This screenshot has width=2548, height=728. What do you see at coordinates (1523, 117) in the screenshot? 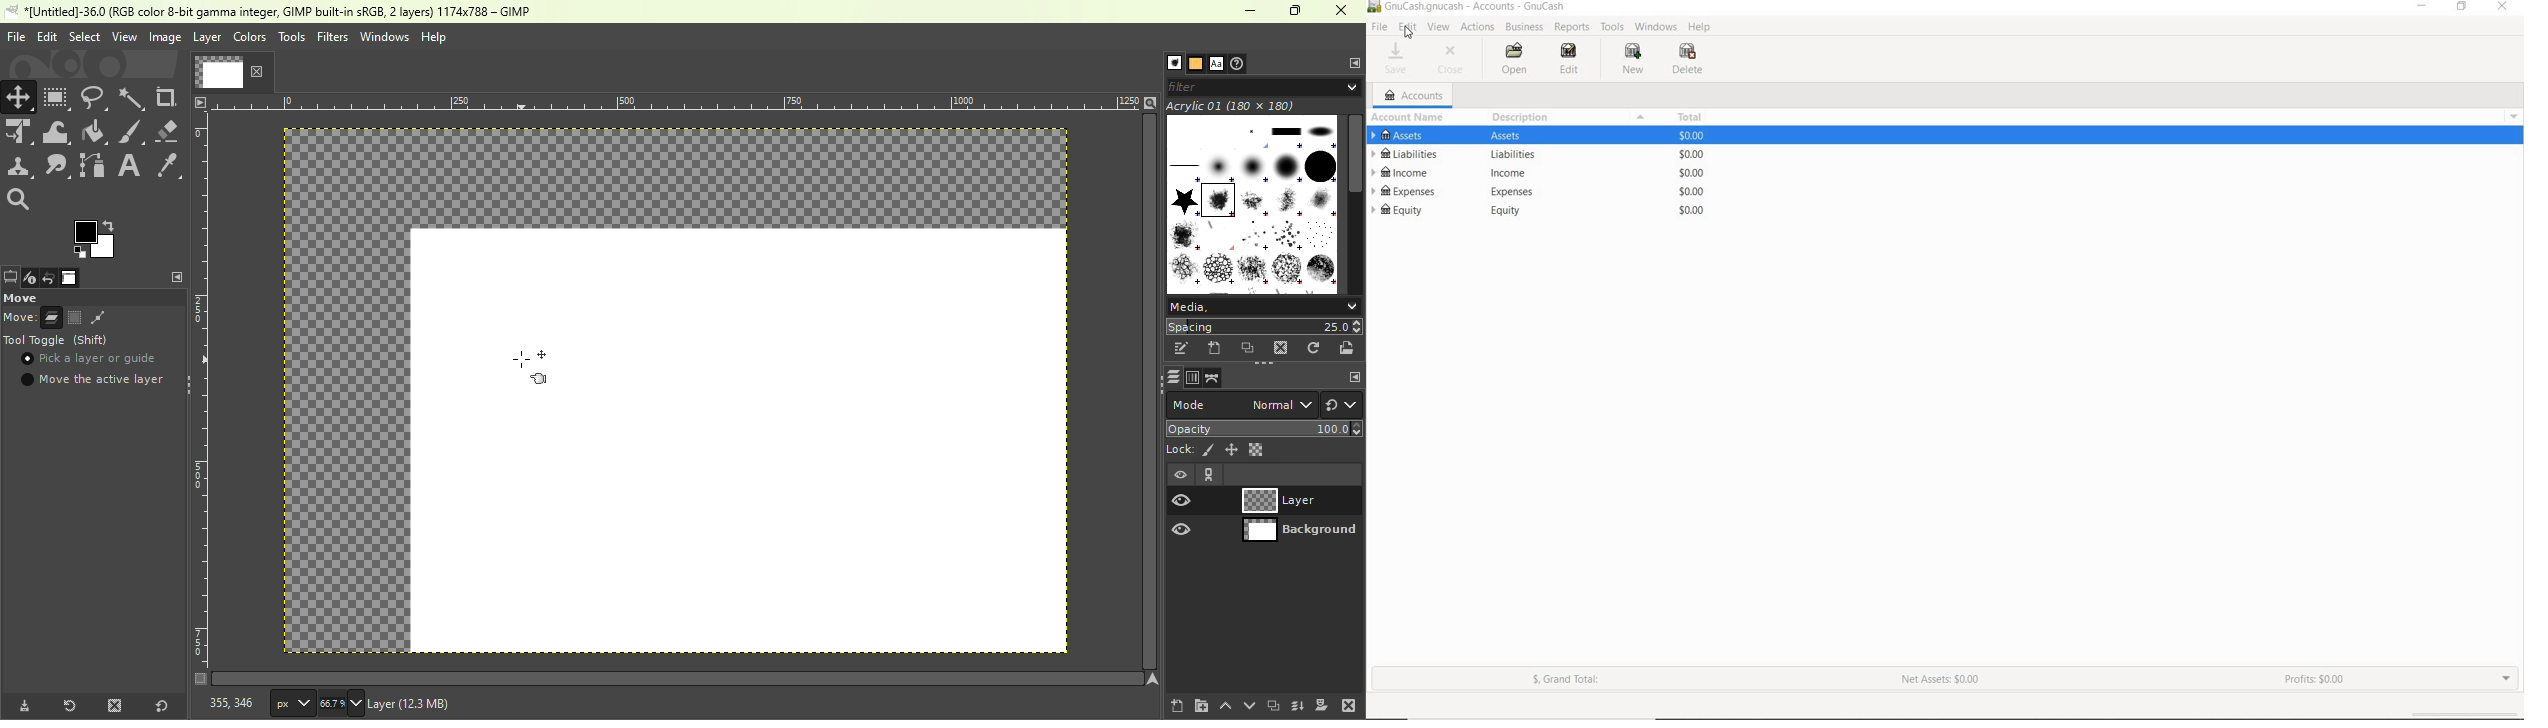
I see `DESCRIPTION` at bounding box center [1523, 117].